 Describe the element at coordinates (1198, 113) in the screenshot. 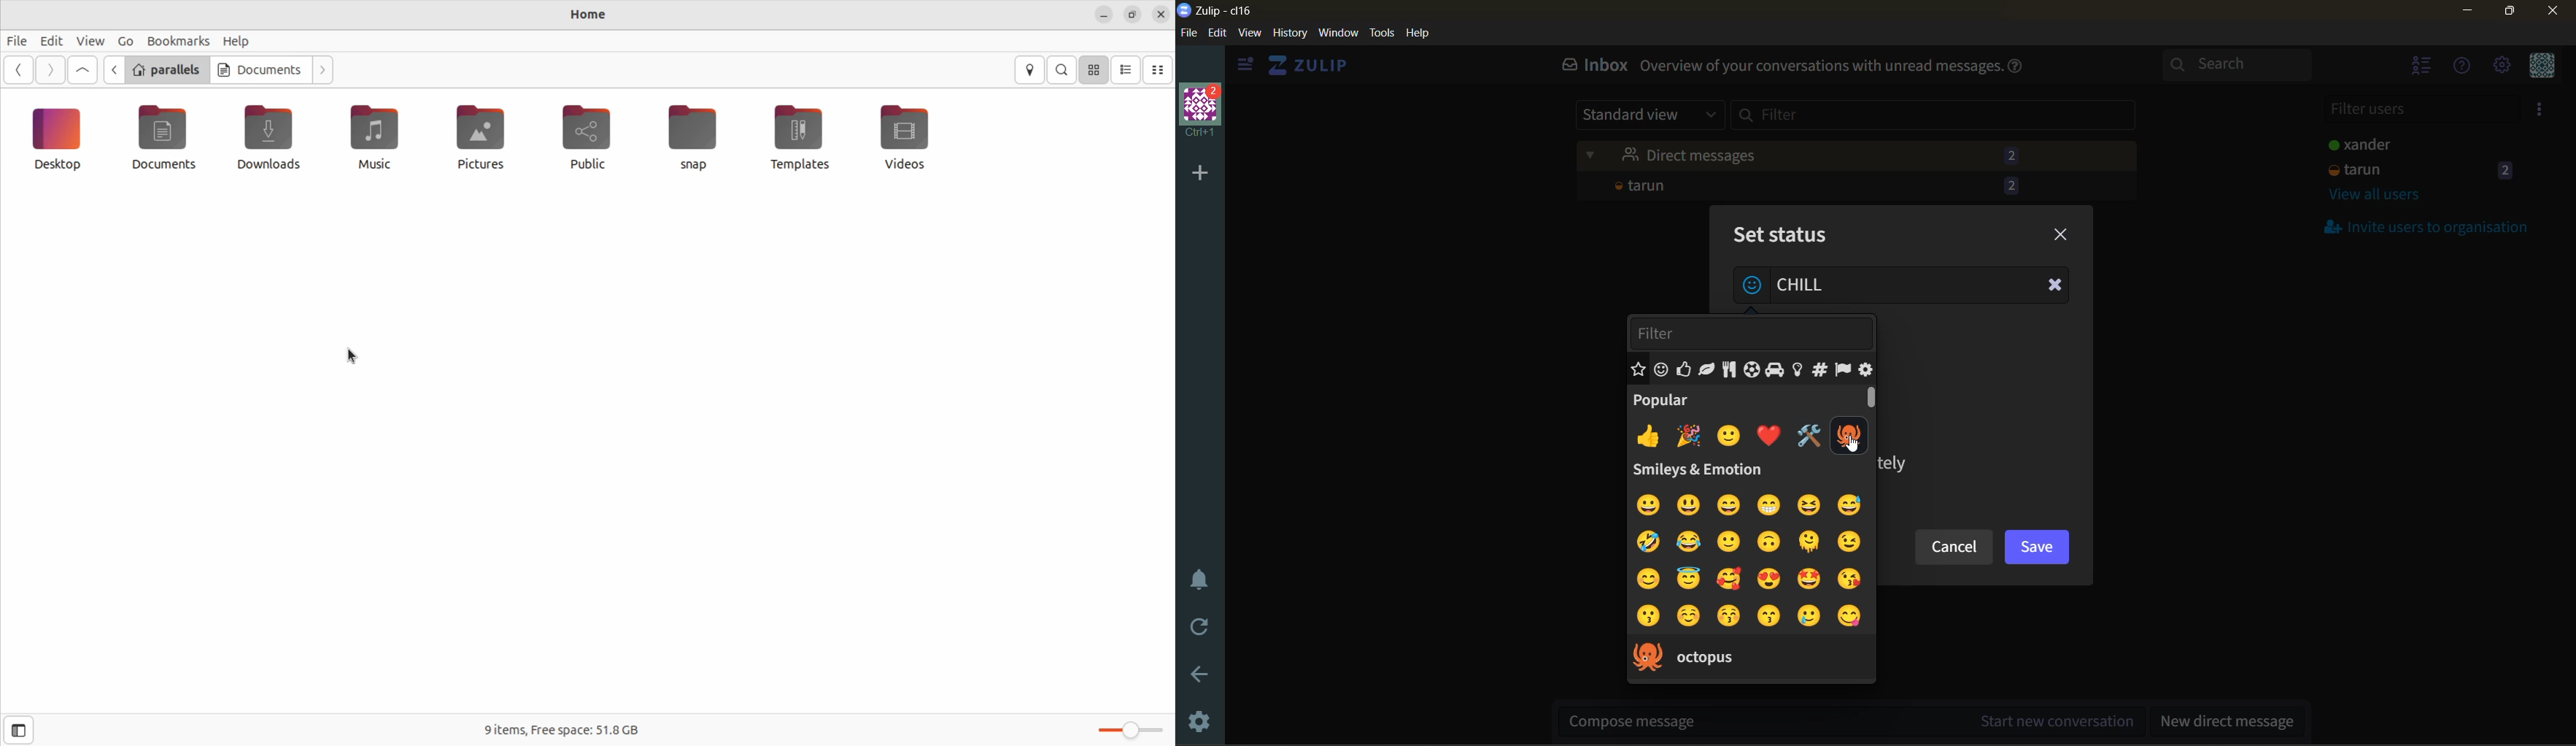

I see `organisation name and profile picture` at that location.